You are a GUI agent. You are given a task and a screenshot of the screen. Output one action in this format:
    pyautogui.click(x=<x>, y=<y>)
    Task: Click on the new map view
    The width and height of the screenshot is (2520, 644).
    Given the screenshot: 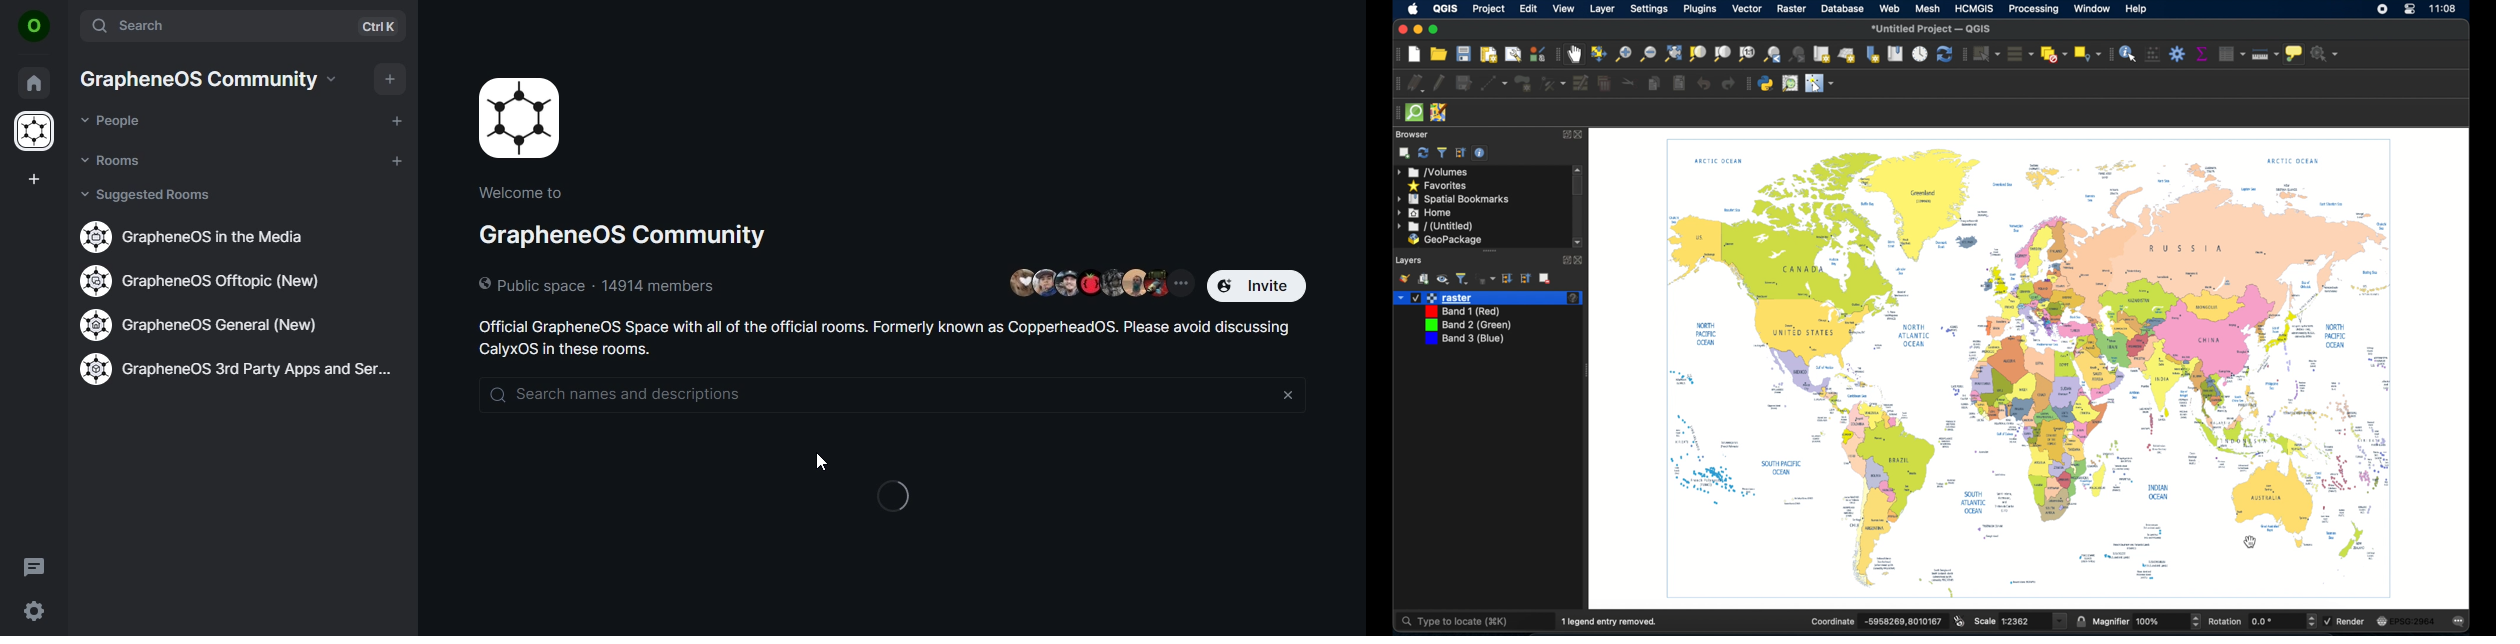 What is the action you would take?
    pyautogui.click(x=1823, y=54)
    